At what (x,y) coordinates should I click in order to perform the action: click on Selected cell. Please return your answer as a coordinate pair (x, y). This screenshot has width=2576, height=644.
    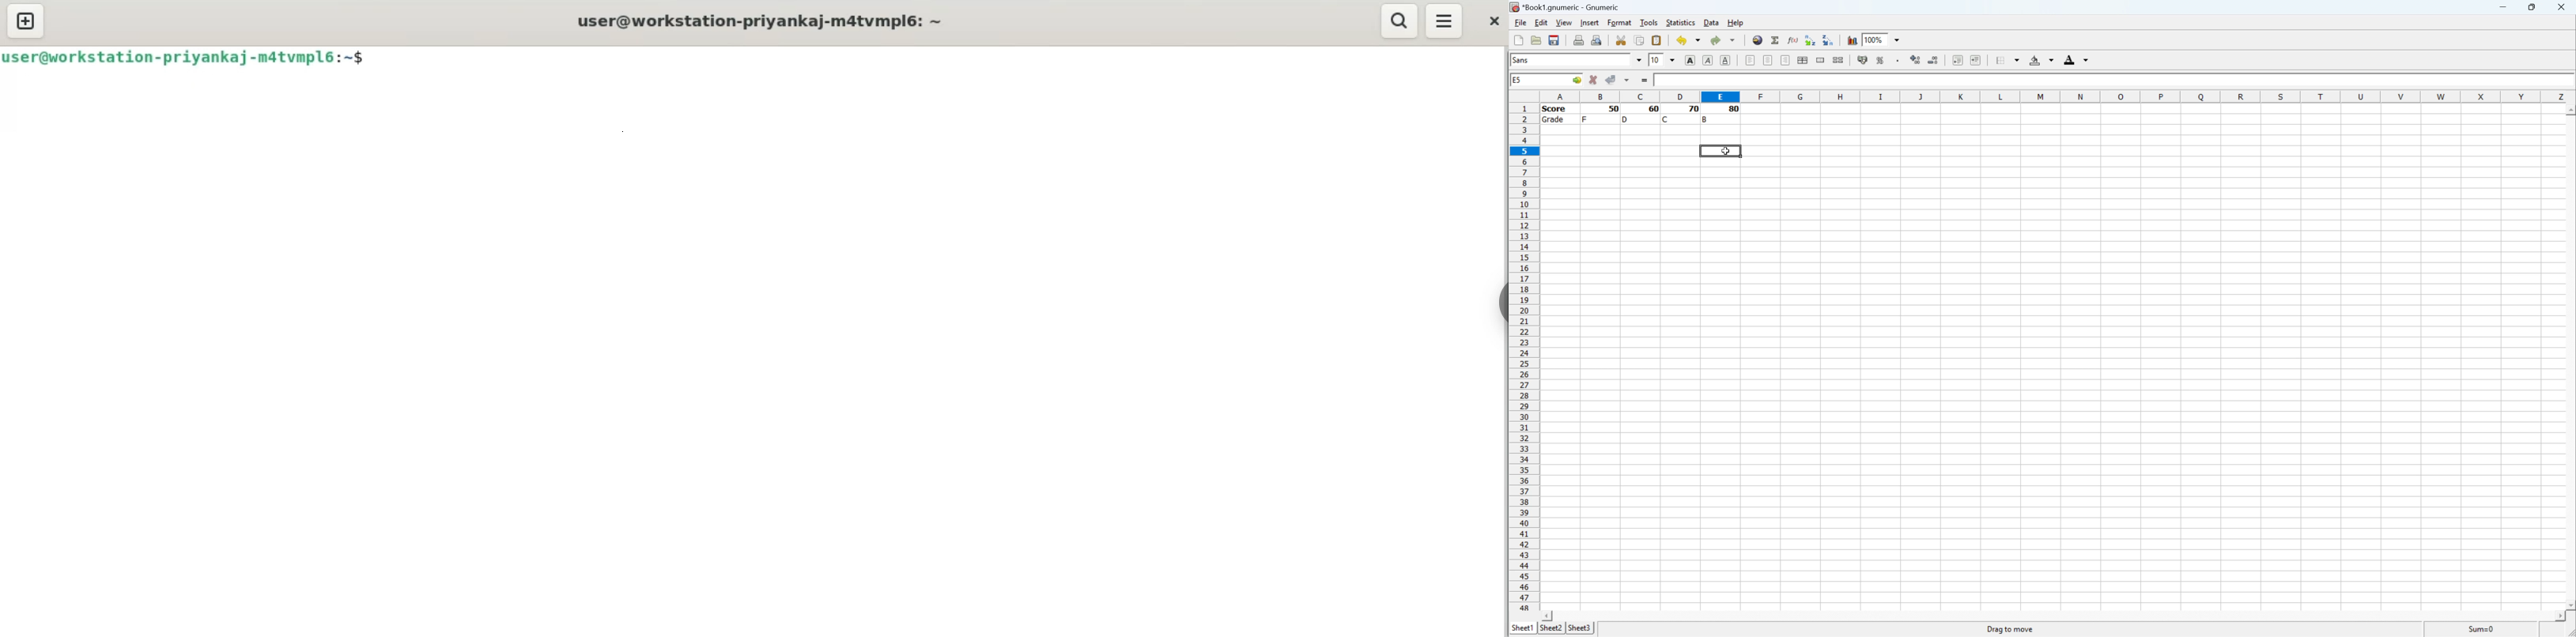
    Looking at the image, I should click on (1720, 150).